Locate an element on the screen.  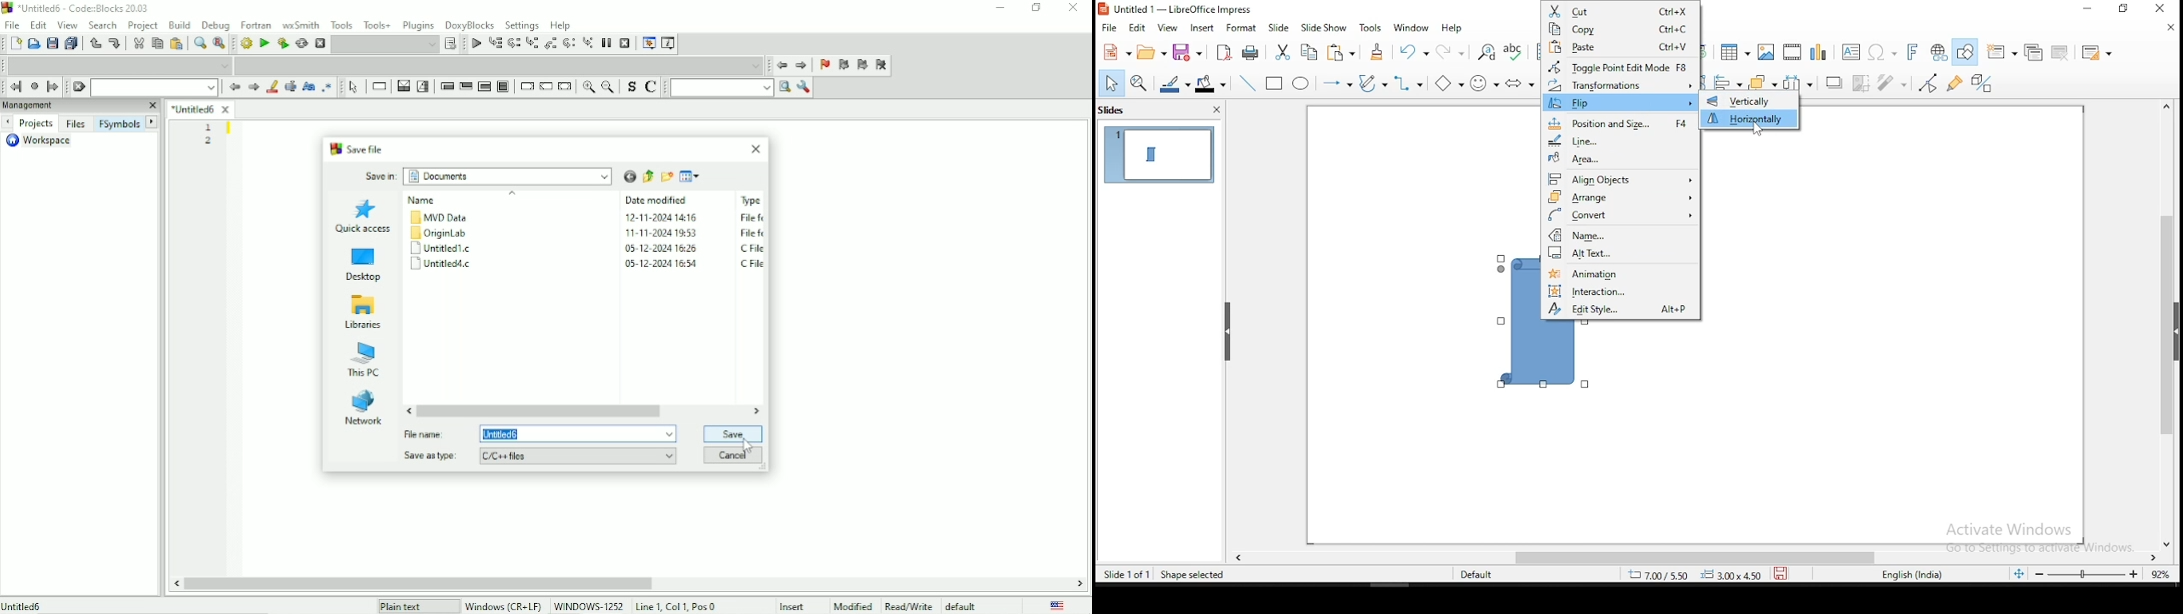
Break debugger is located at coordinates (605, 43).